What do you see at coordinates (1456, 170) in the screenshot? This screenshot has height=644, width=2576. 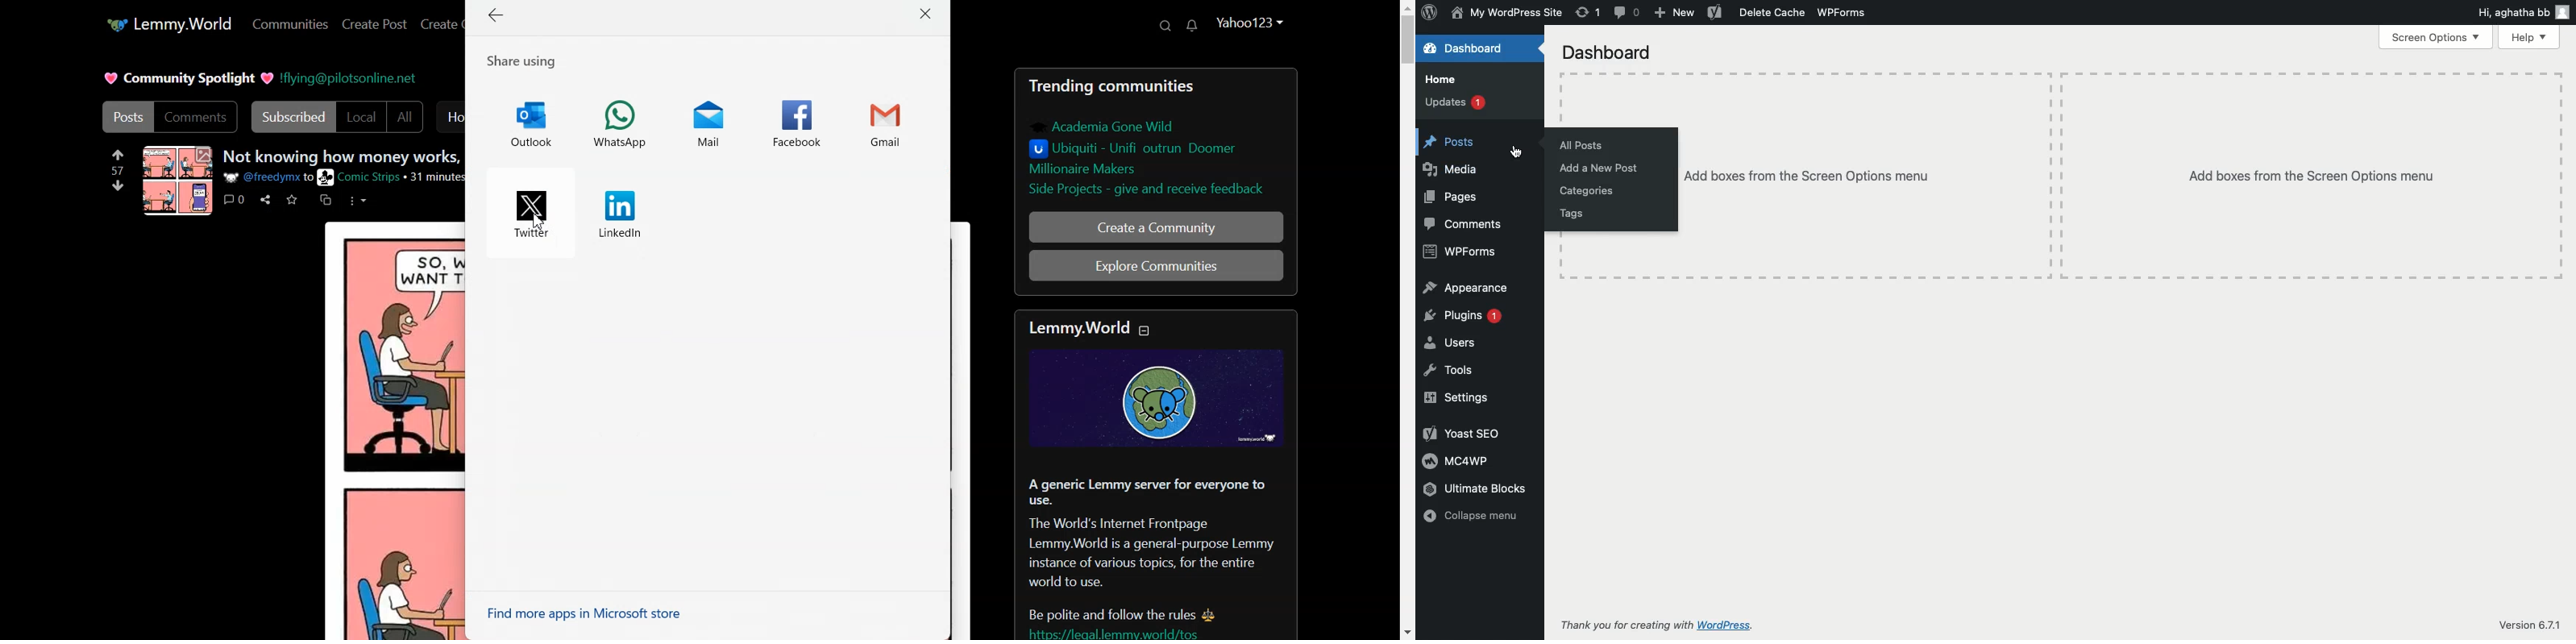 I see `Media` at bounding box center [1456, 170].